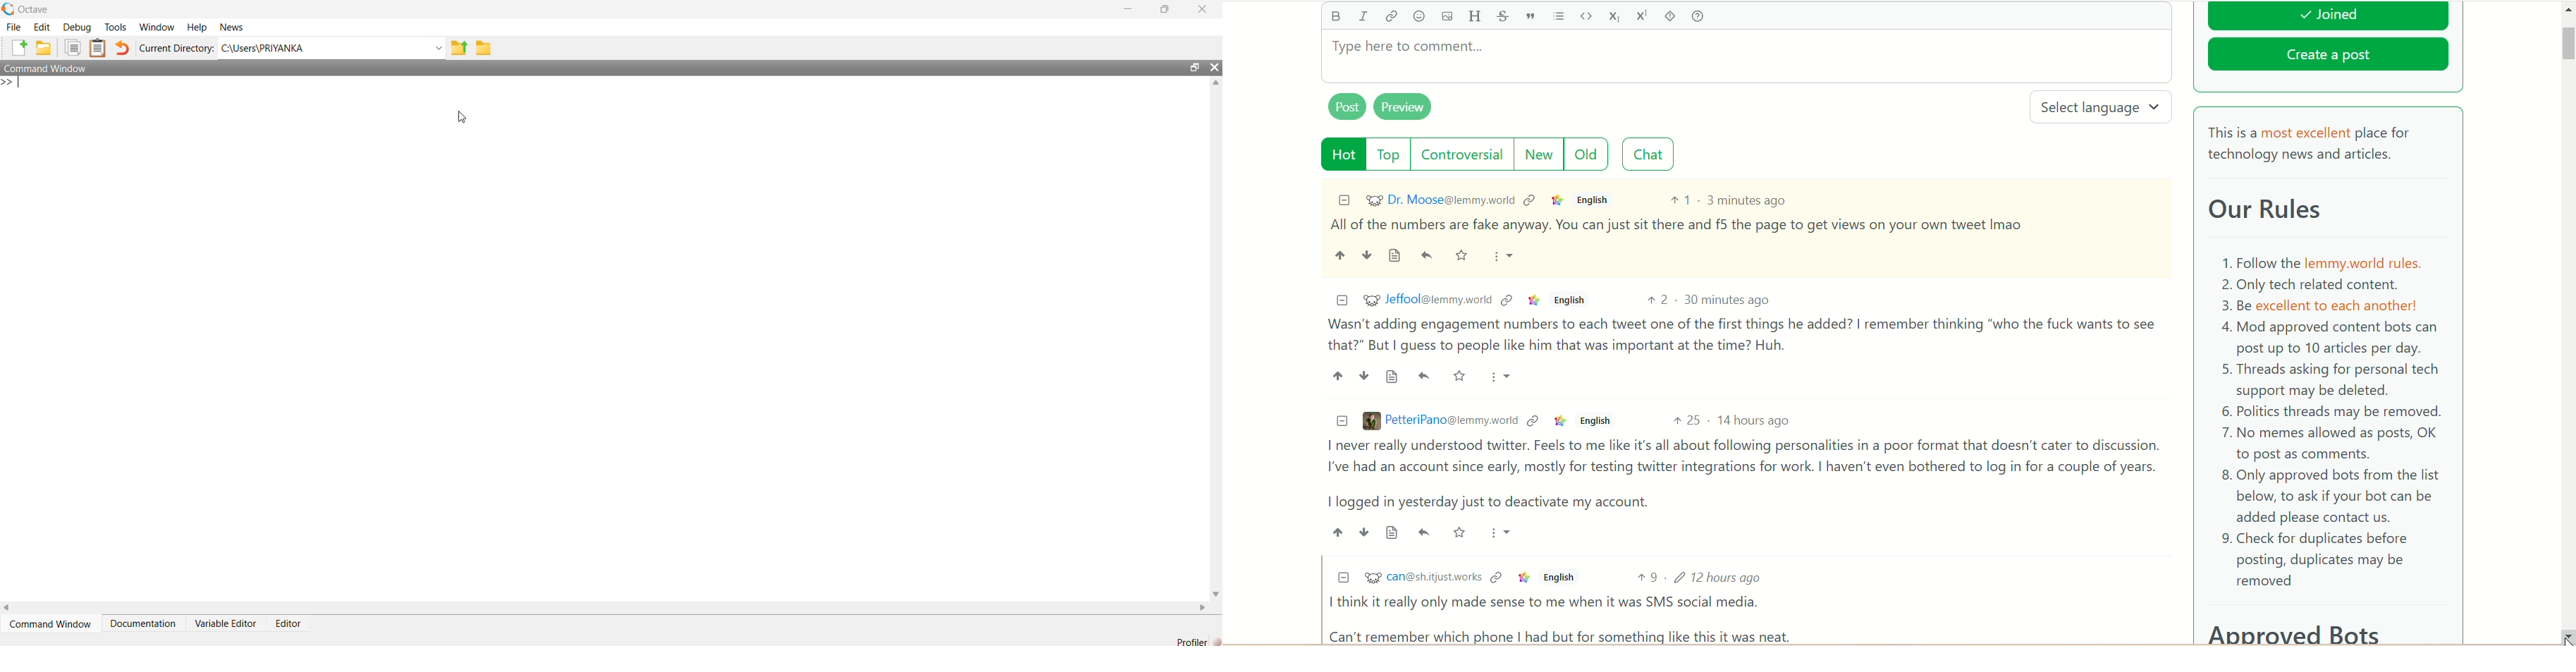 The width and height of the screenshot is (2576, 672). I want to click on Open an existing file in editor, so click(43, 48).